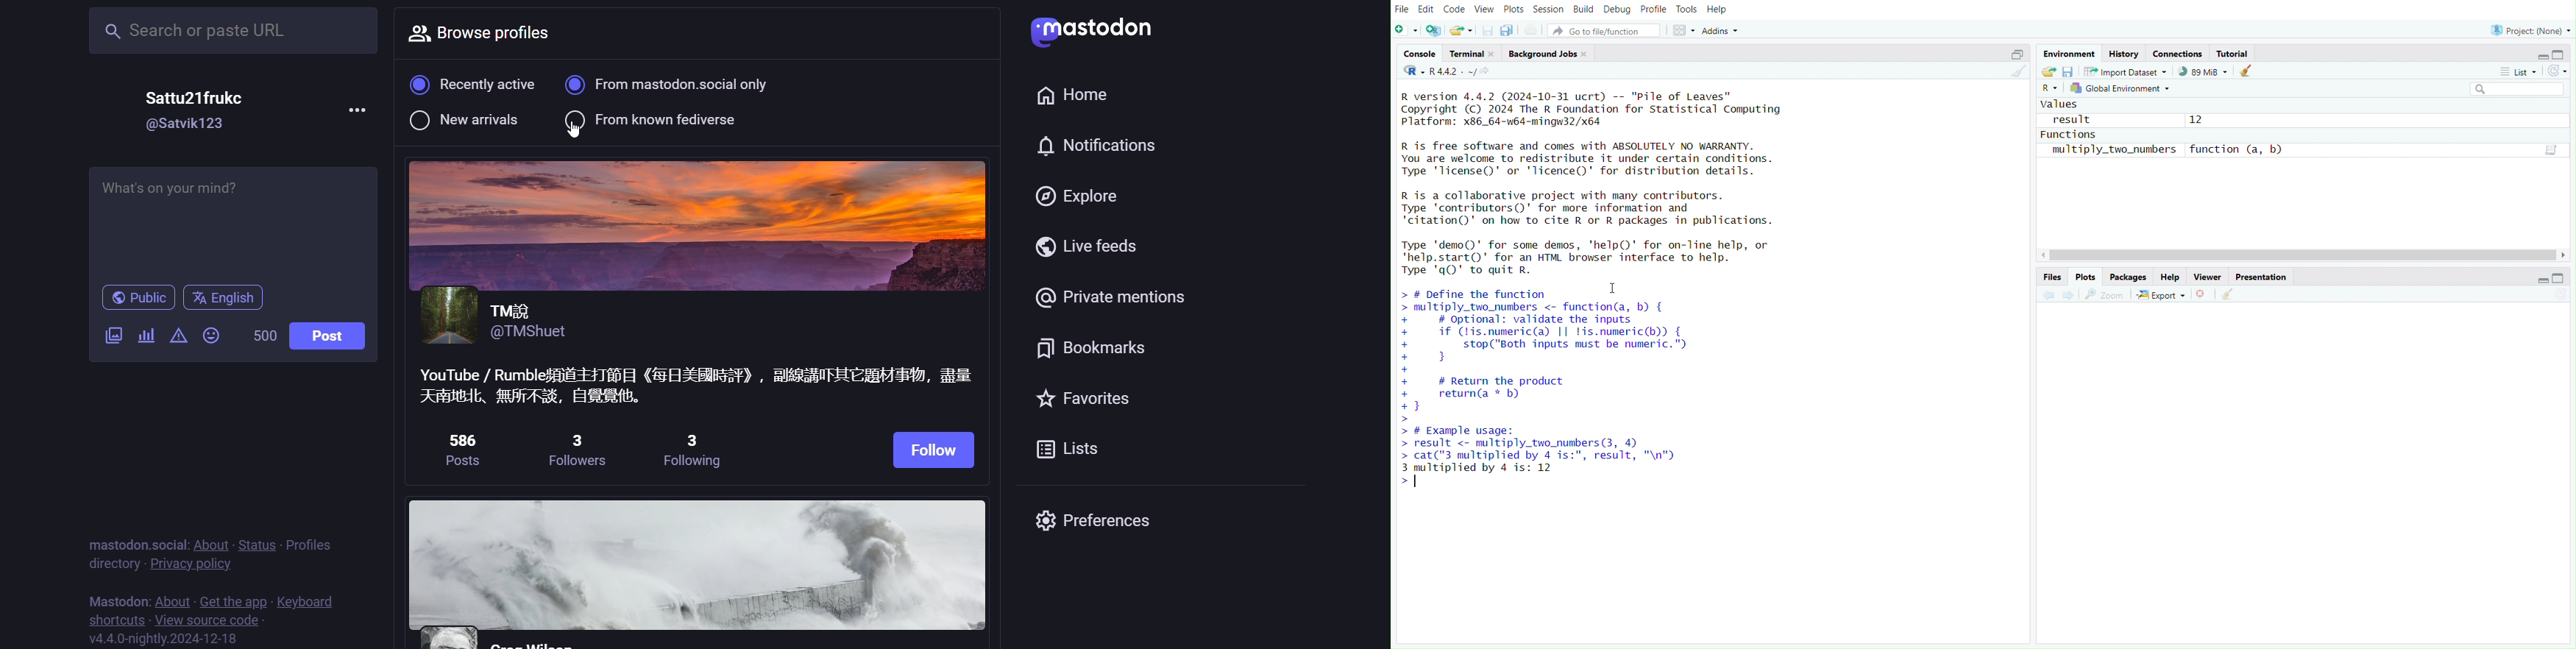  I want to click on Cursor, so click(1617, 290).